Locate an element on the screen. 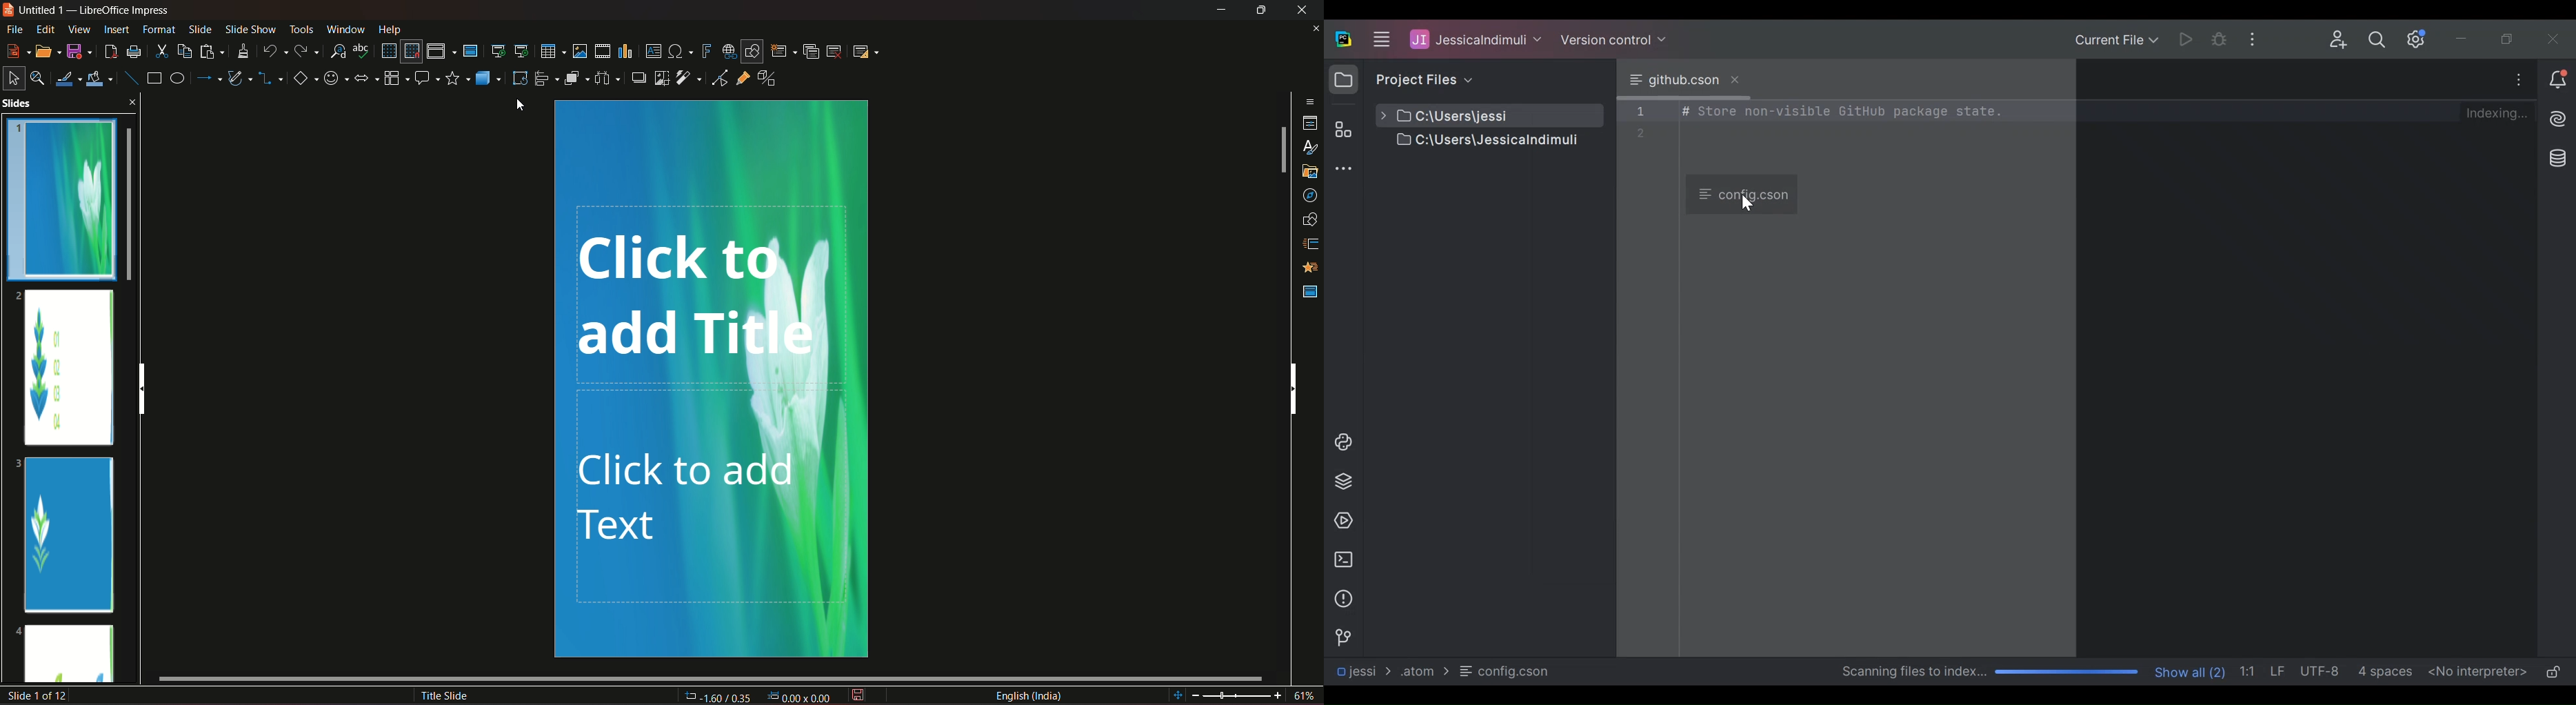 The image size is (2576, 728). logo and title is located at coordinates (89, 12).